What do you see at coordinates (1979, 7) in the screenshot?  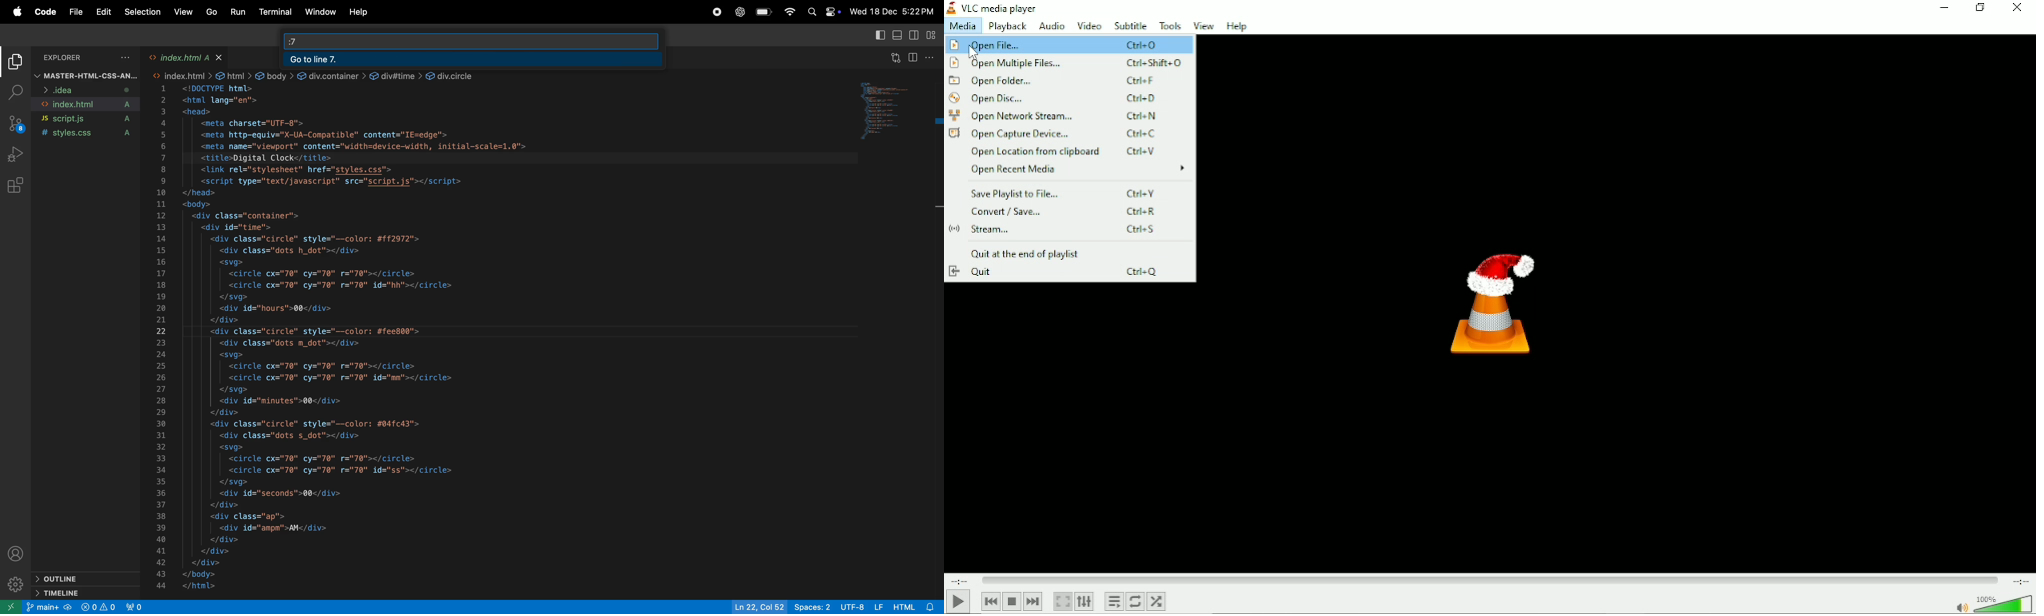 I see `Restore down` at bounding box center [1979, 7].